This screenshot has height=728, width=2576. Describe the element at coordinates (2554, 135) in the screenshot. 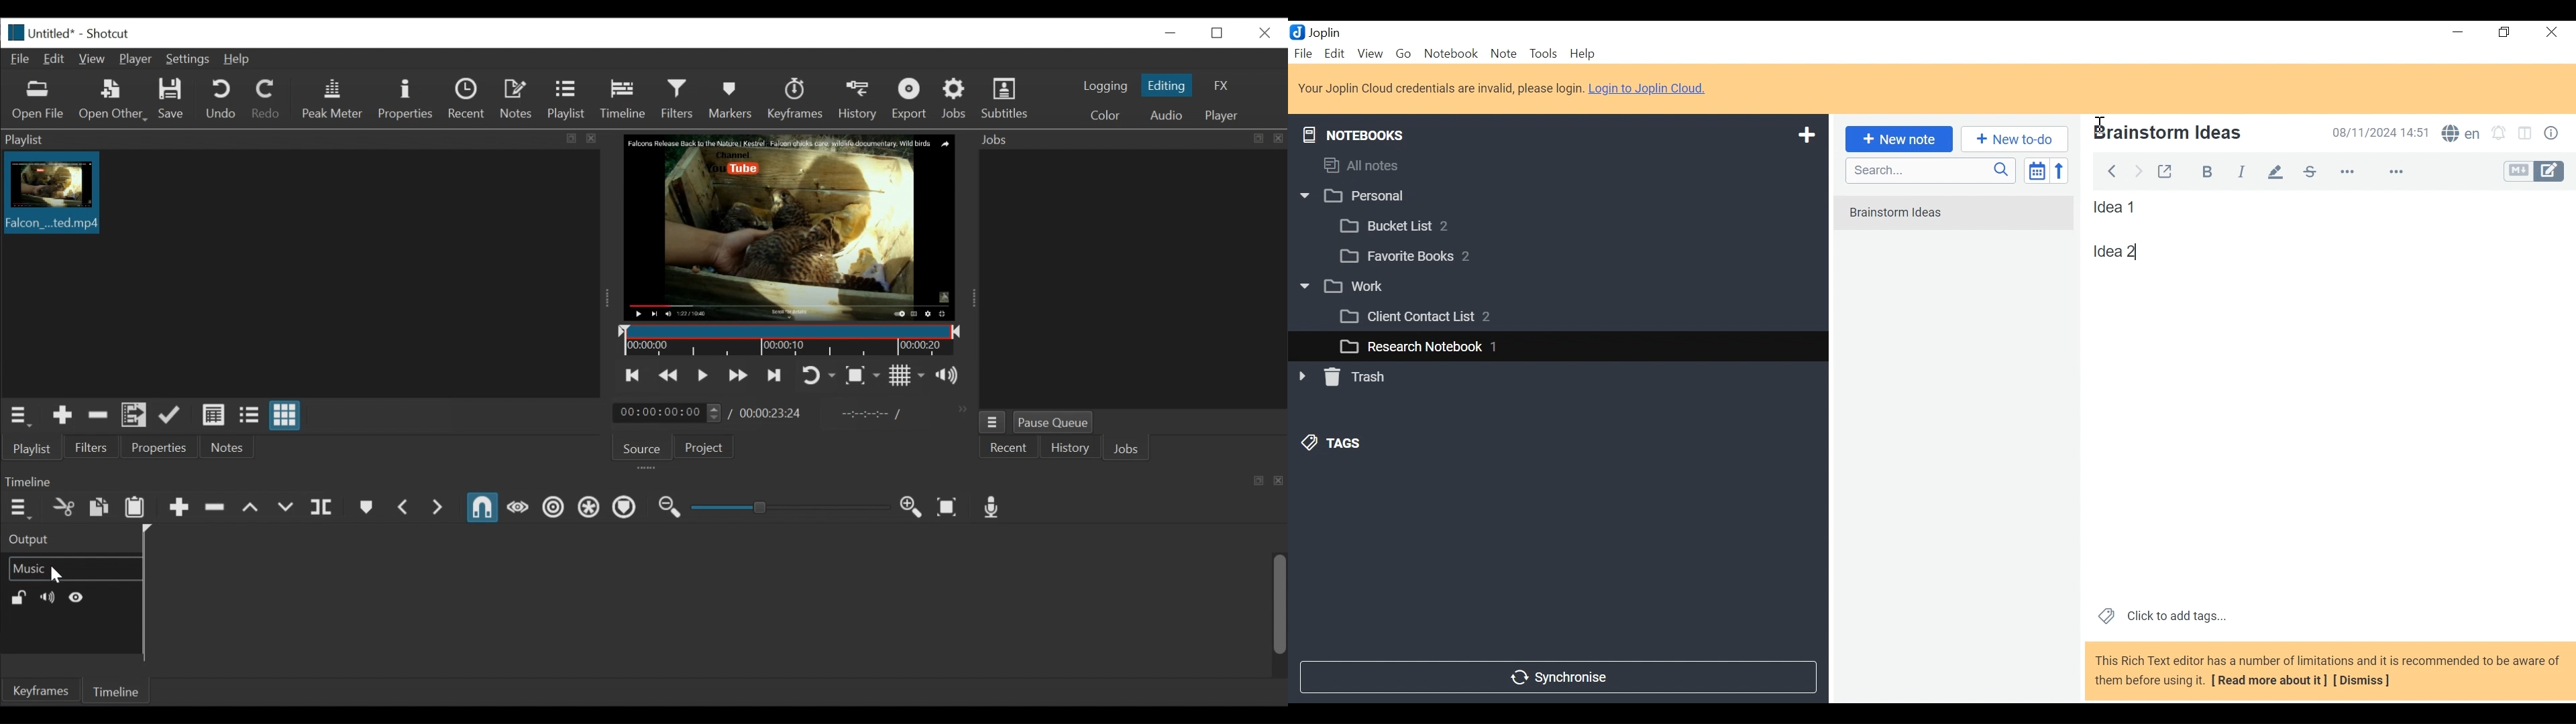

I see `Note properties` at that location.